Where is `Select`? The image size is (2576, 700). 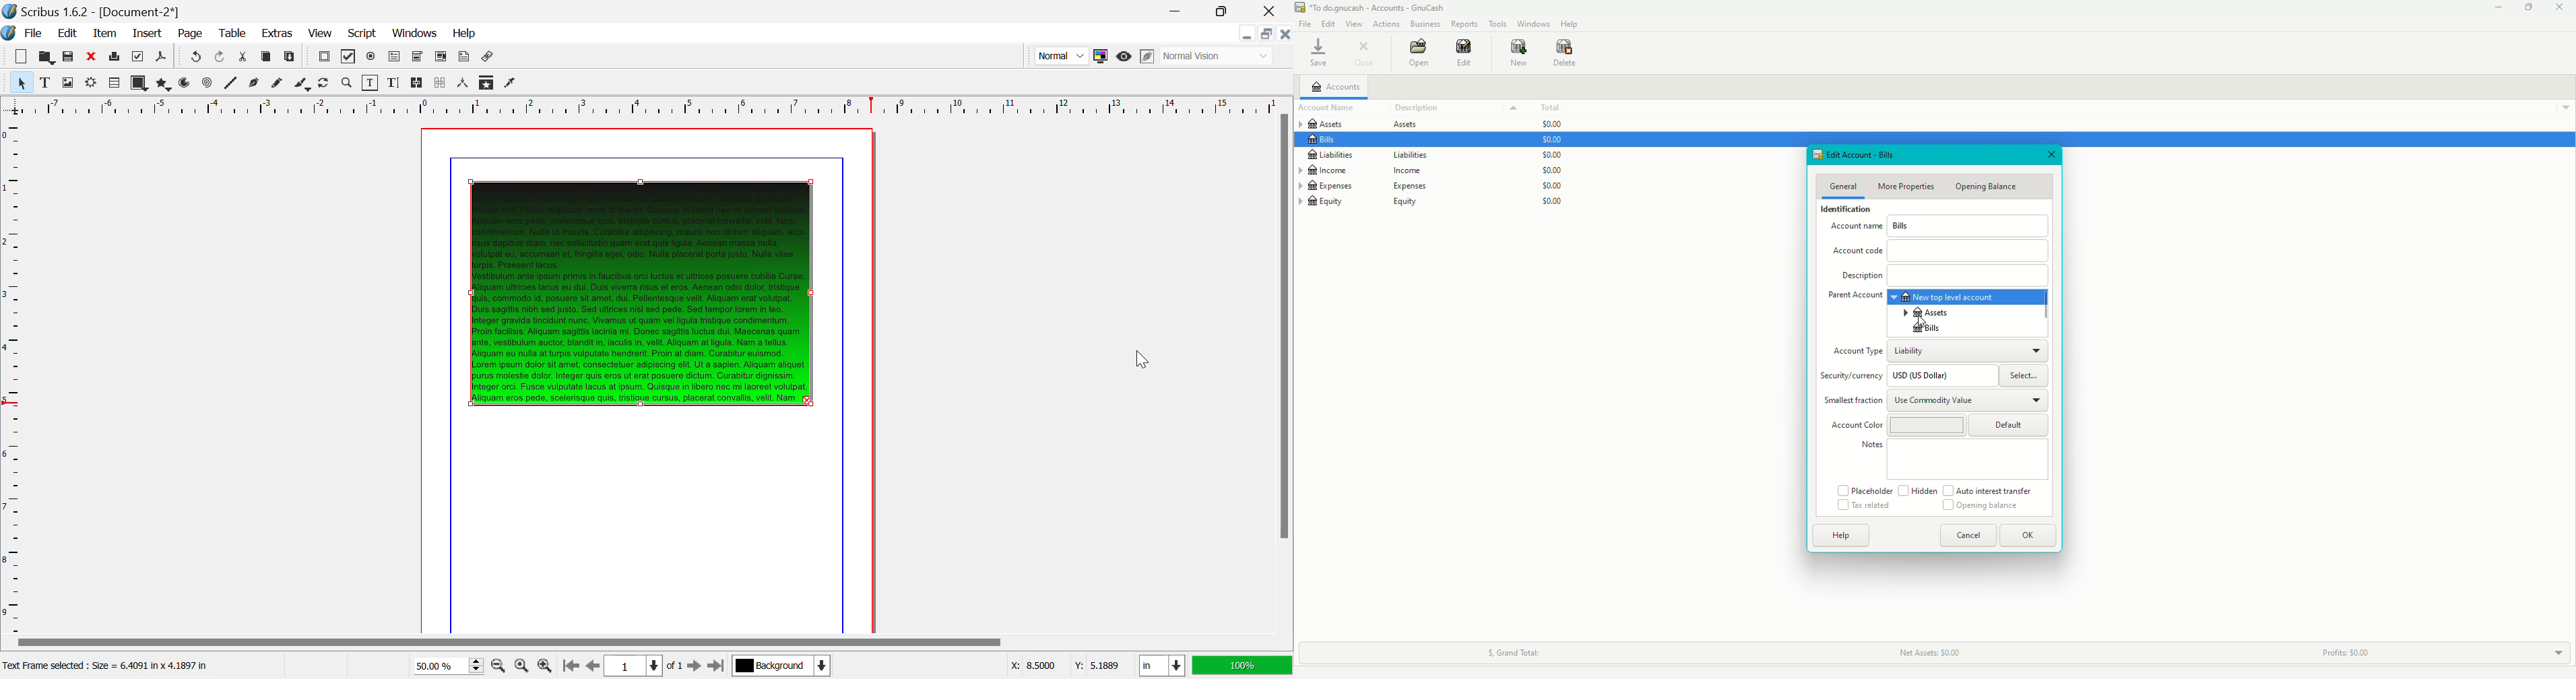
Select is located at coordinates (2029, 376).